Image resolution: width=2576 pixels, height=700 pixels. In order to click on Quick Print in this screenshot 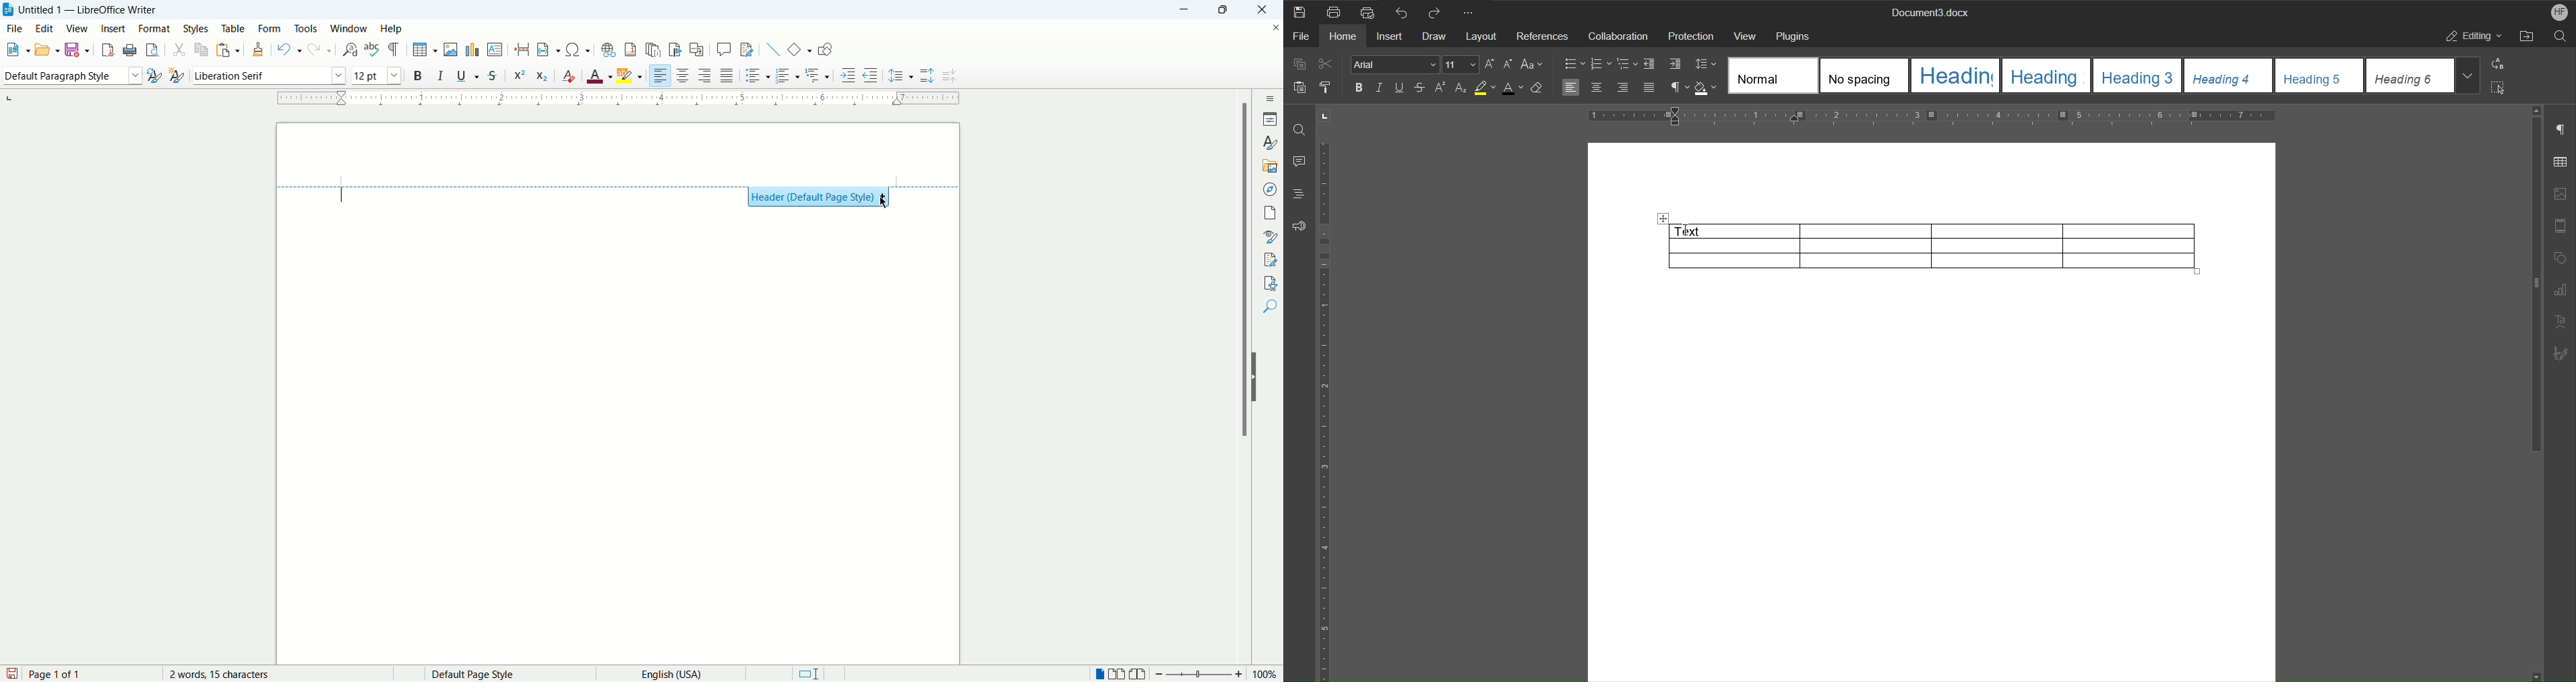, I will do `click(1366, 11)`.